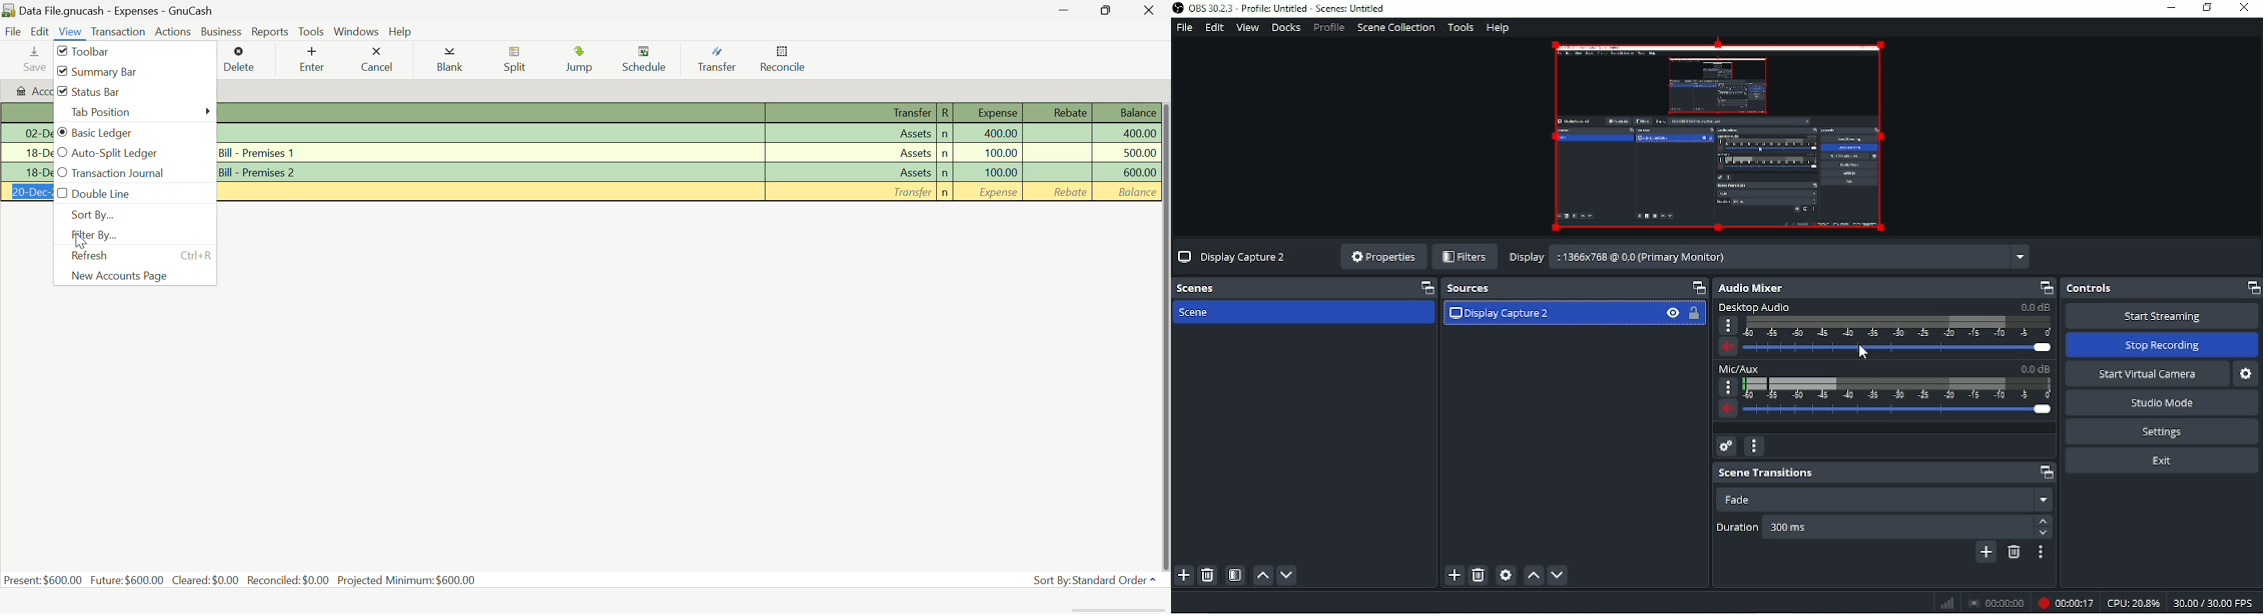 Image resolution: width=2268 pixels, height=616 pixels. What do you see at coordinates (946, 154) in the screenshot?
I see `n` at bounding box center [946, 154].